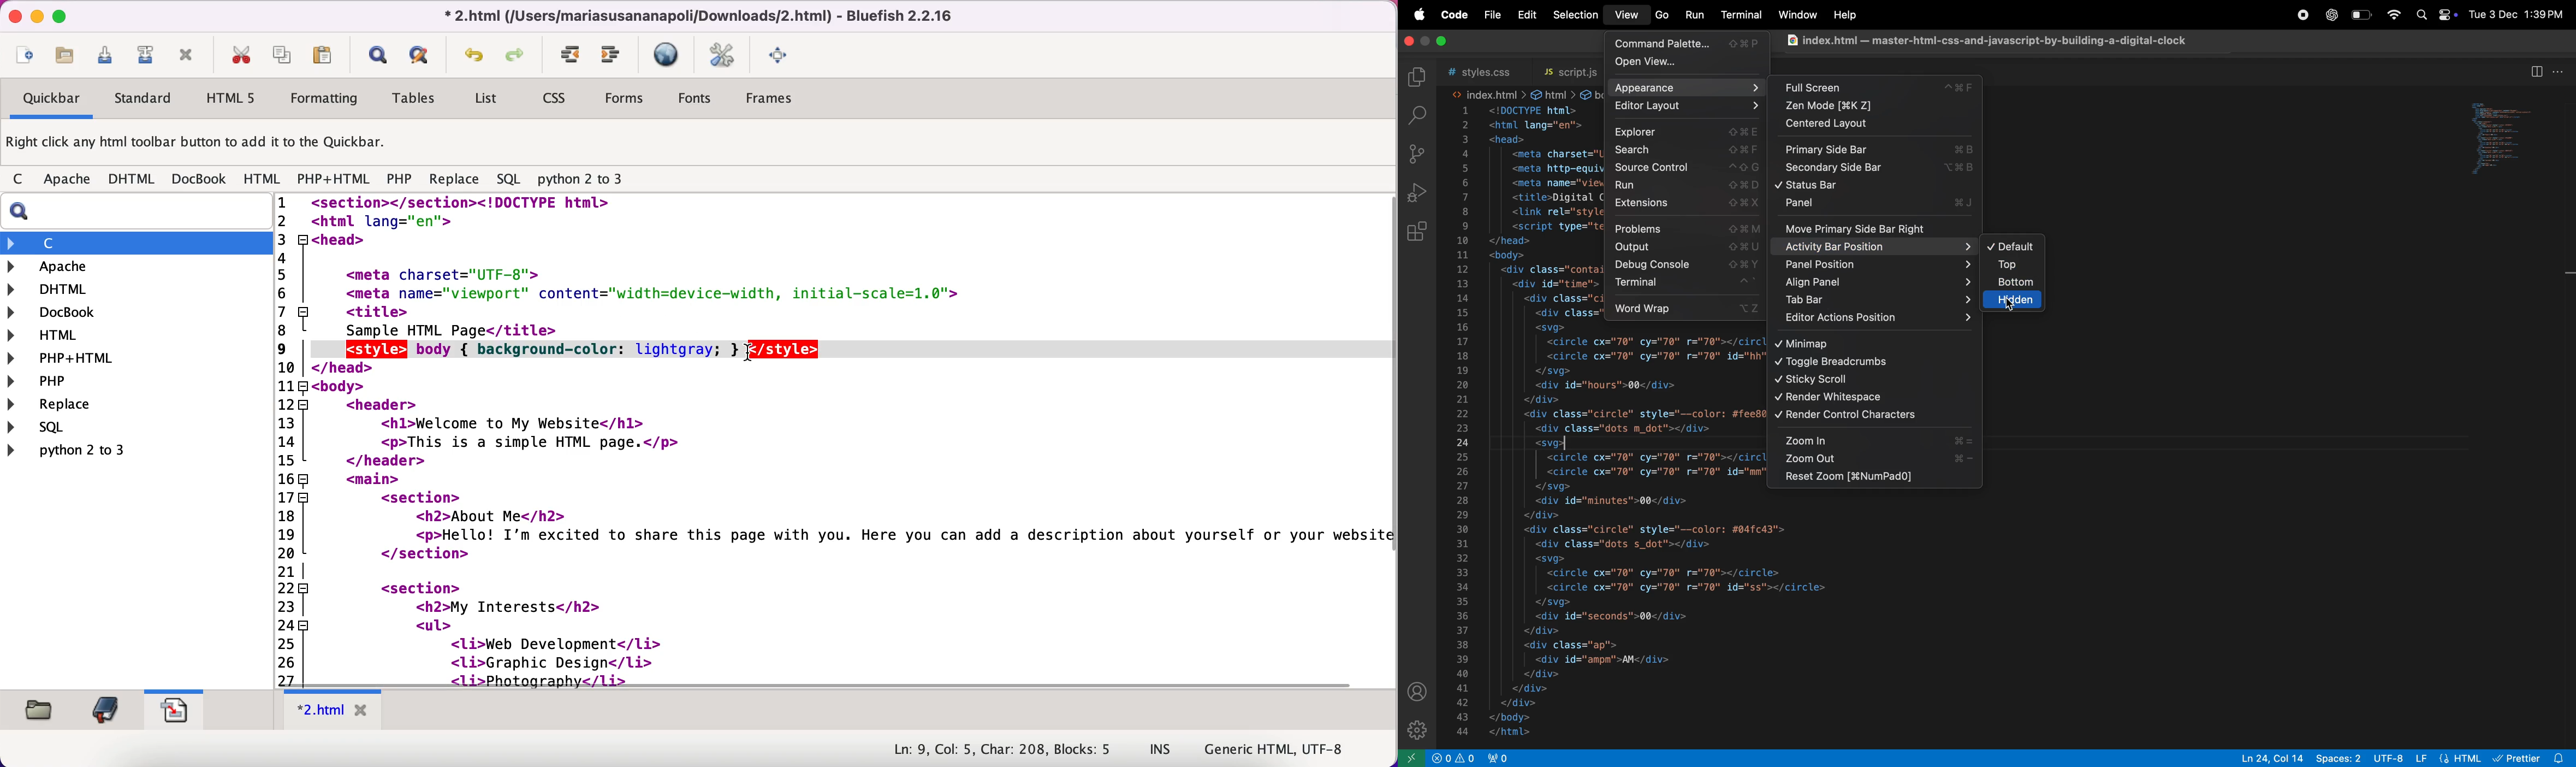  Describe the element at coordinates (1874, 170) in the screenshot. I see `secondary side bar` at that location.